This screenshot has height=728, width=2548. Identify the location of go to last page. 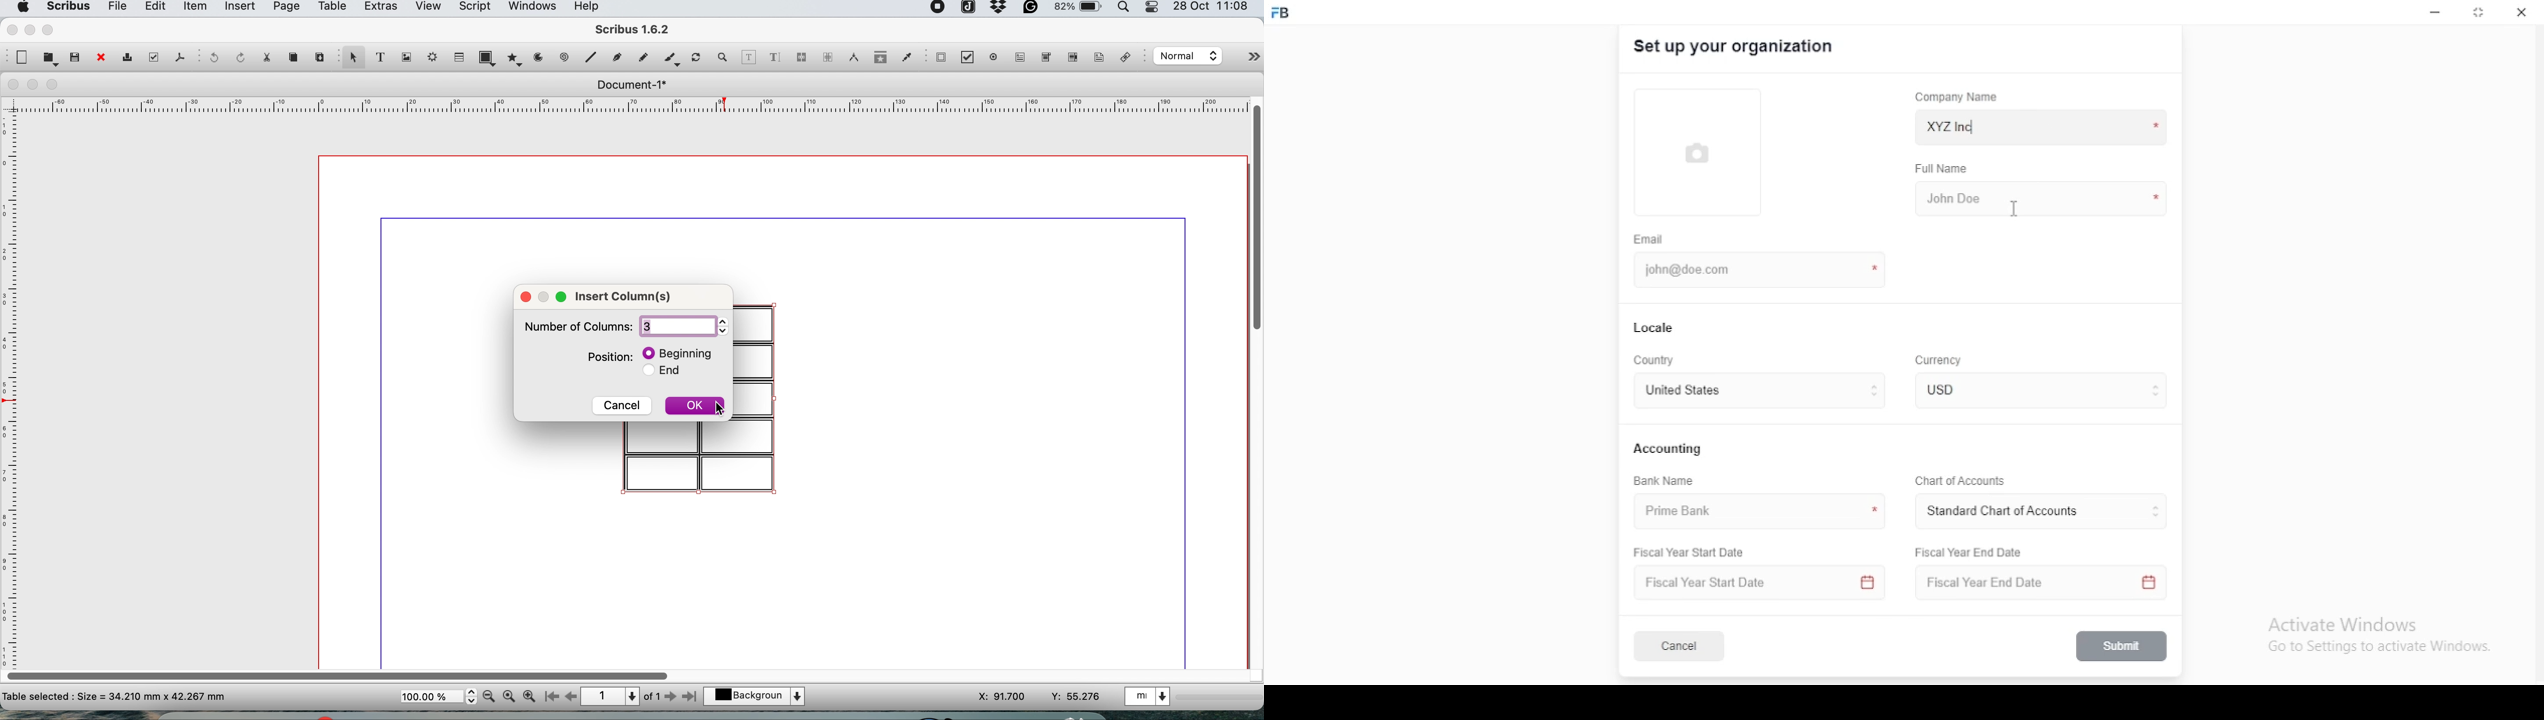
(692, 695).